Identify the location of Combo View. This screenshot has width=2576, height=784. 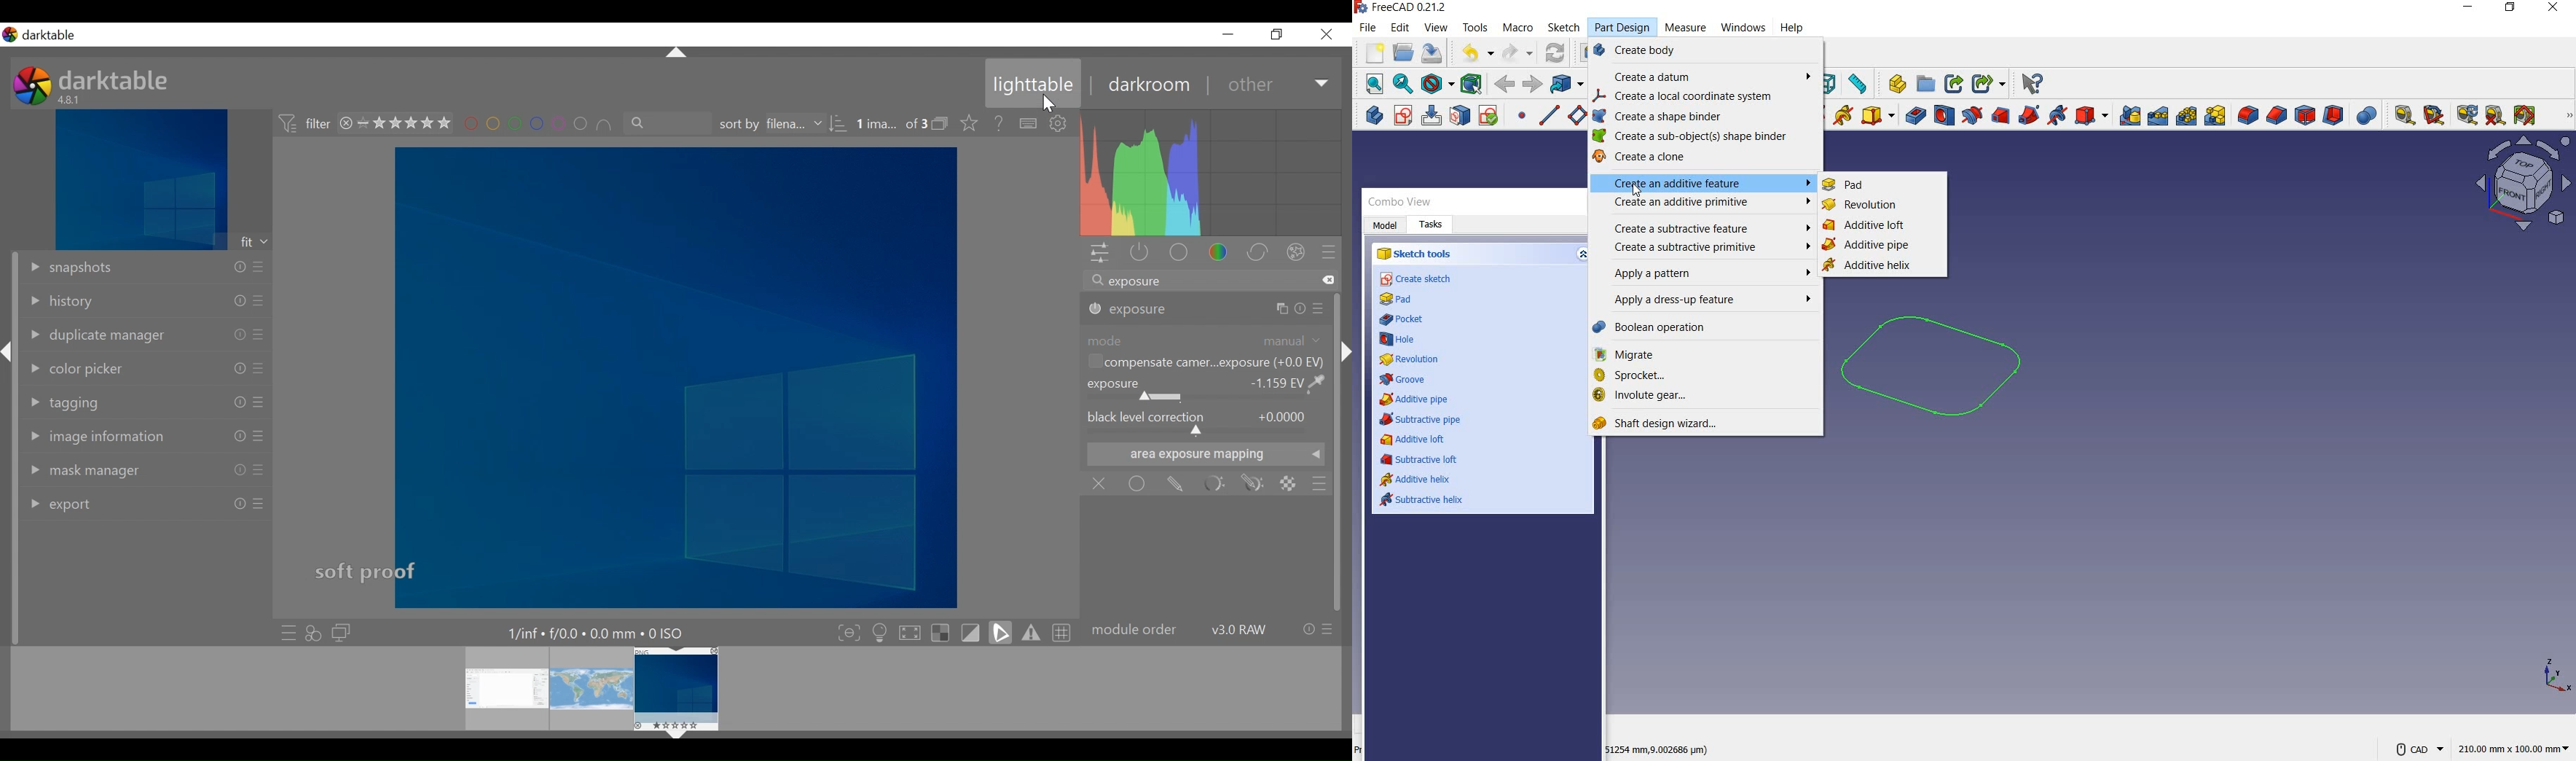
(1404, 201).